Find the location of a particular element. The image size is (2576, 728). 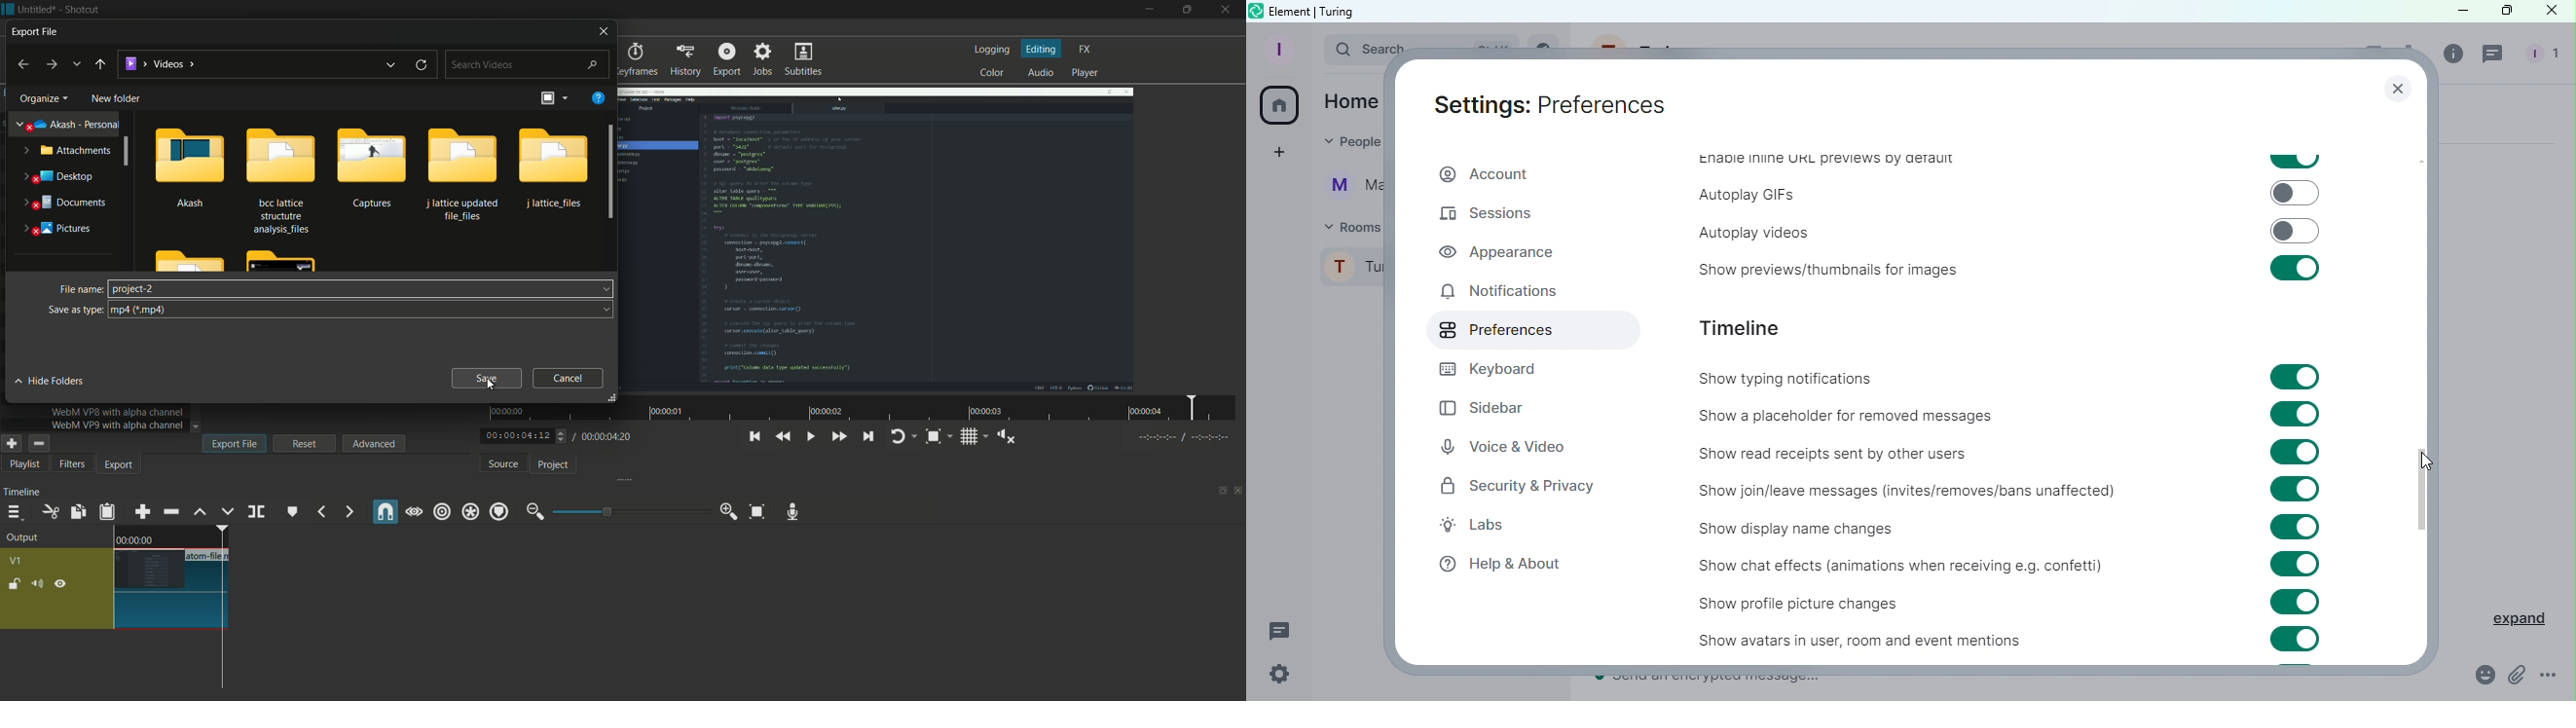

Toggle is located at coordinates (2294, 378).